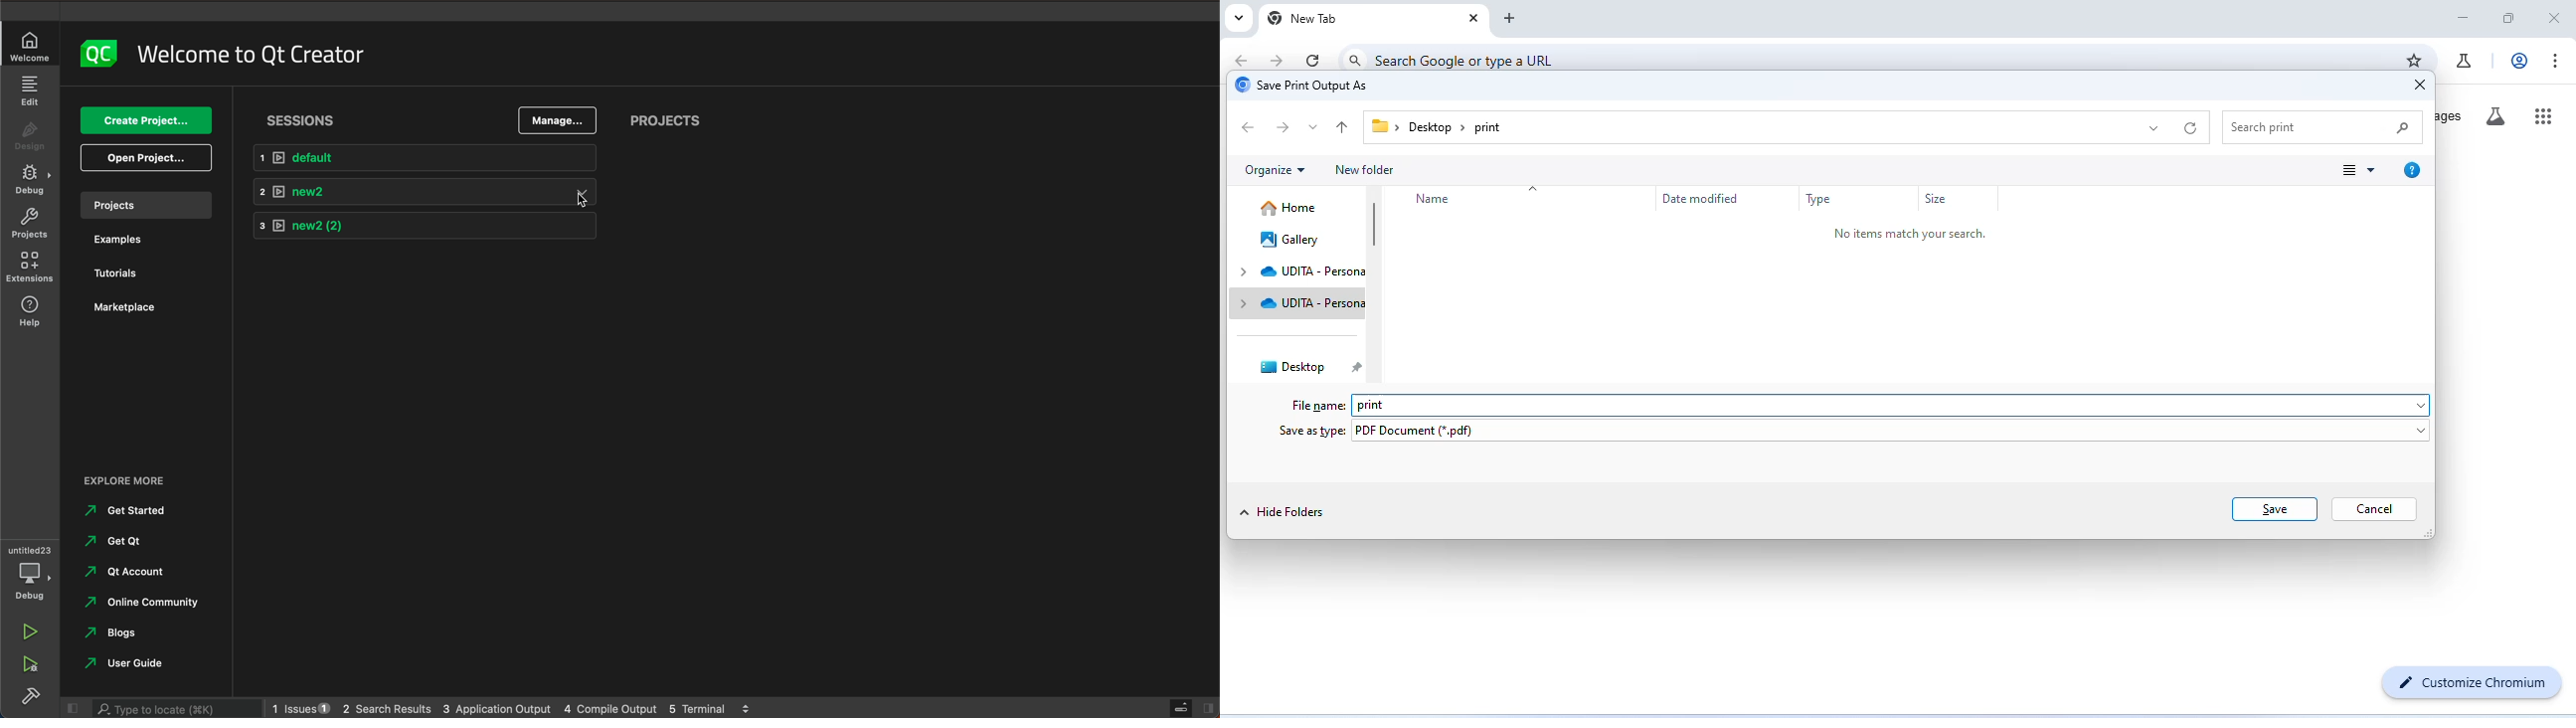 This screenshot has height=728, width=2576. Describe the element at coordinates (31, 47) in the screenshot. I see `welcome` at that location.